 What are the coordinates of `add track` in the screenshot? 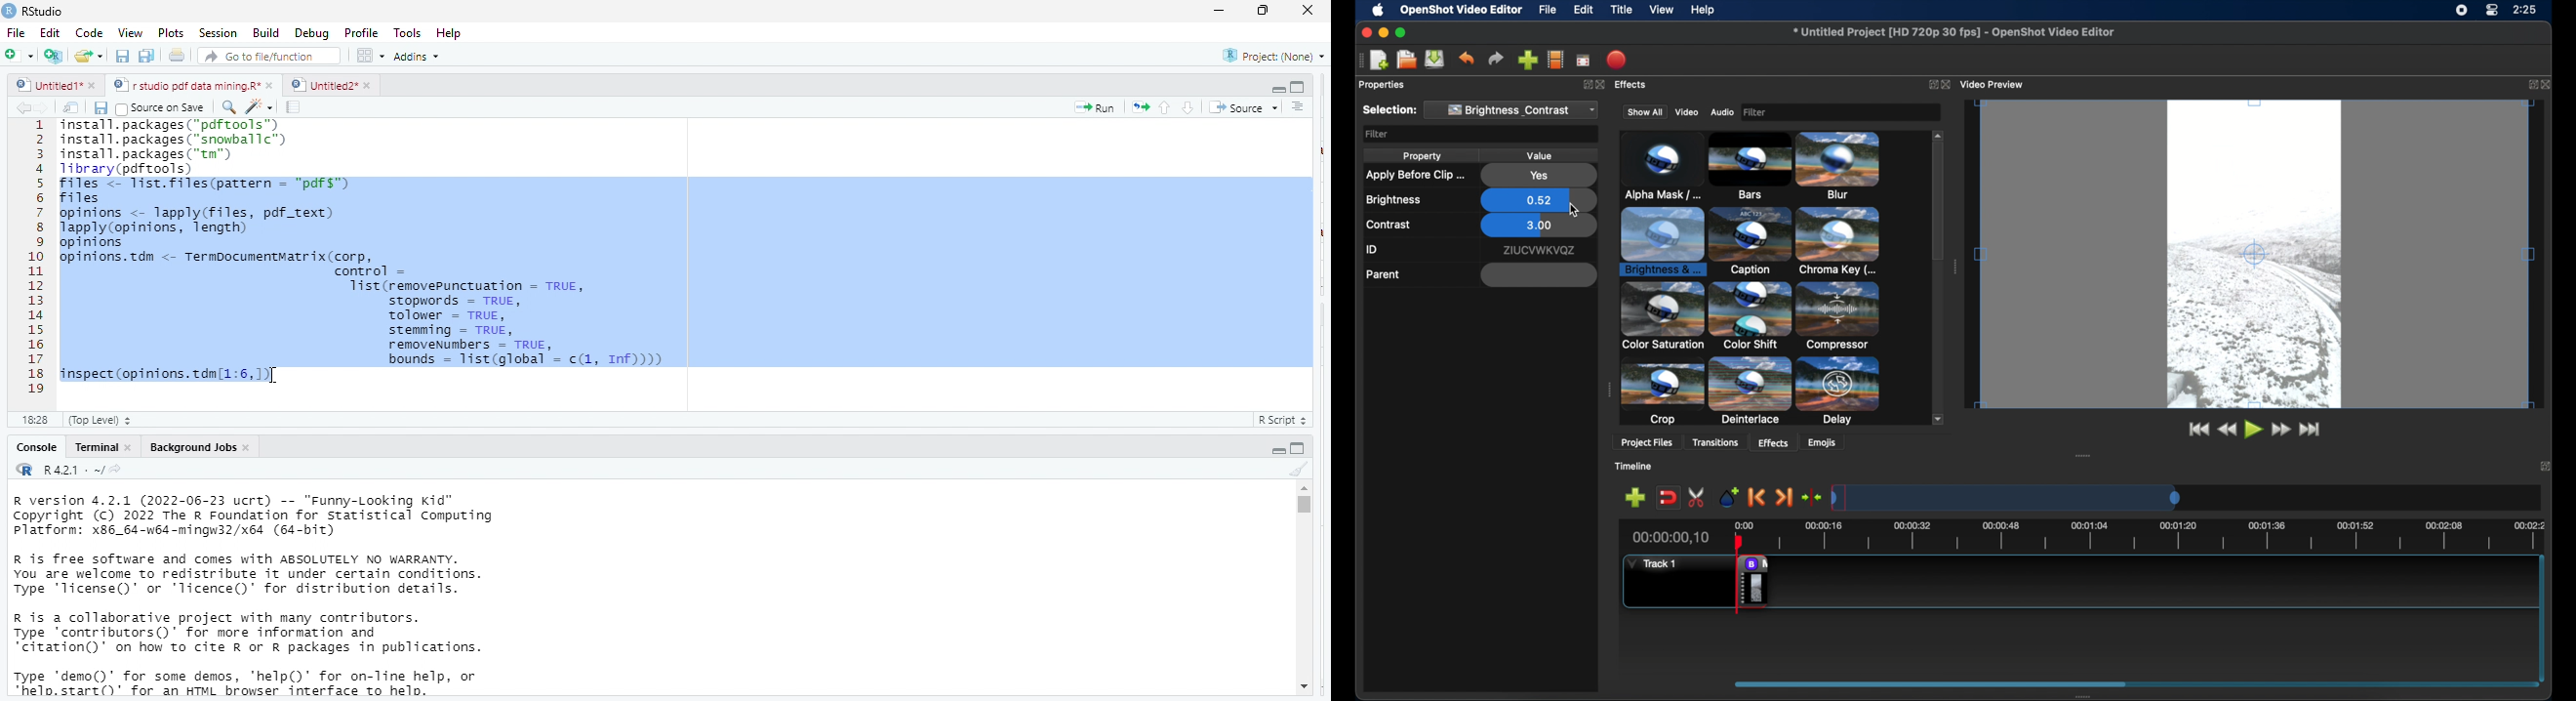 It's located at (1635, 497).